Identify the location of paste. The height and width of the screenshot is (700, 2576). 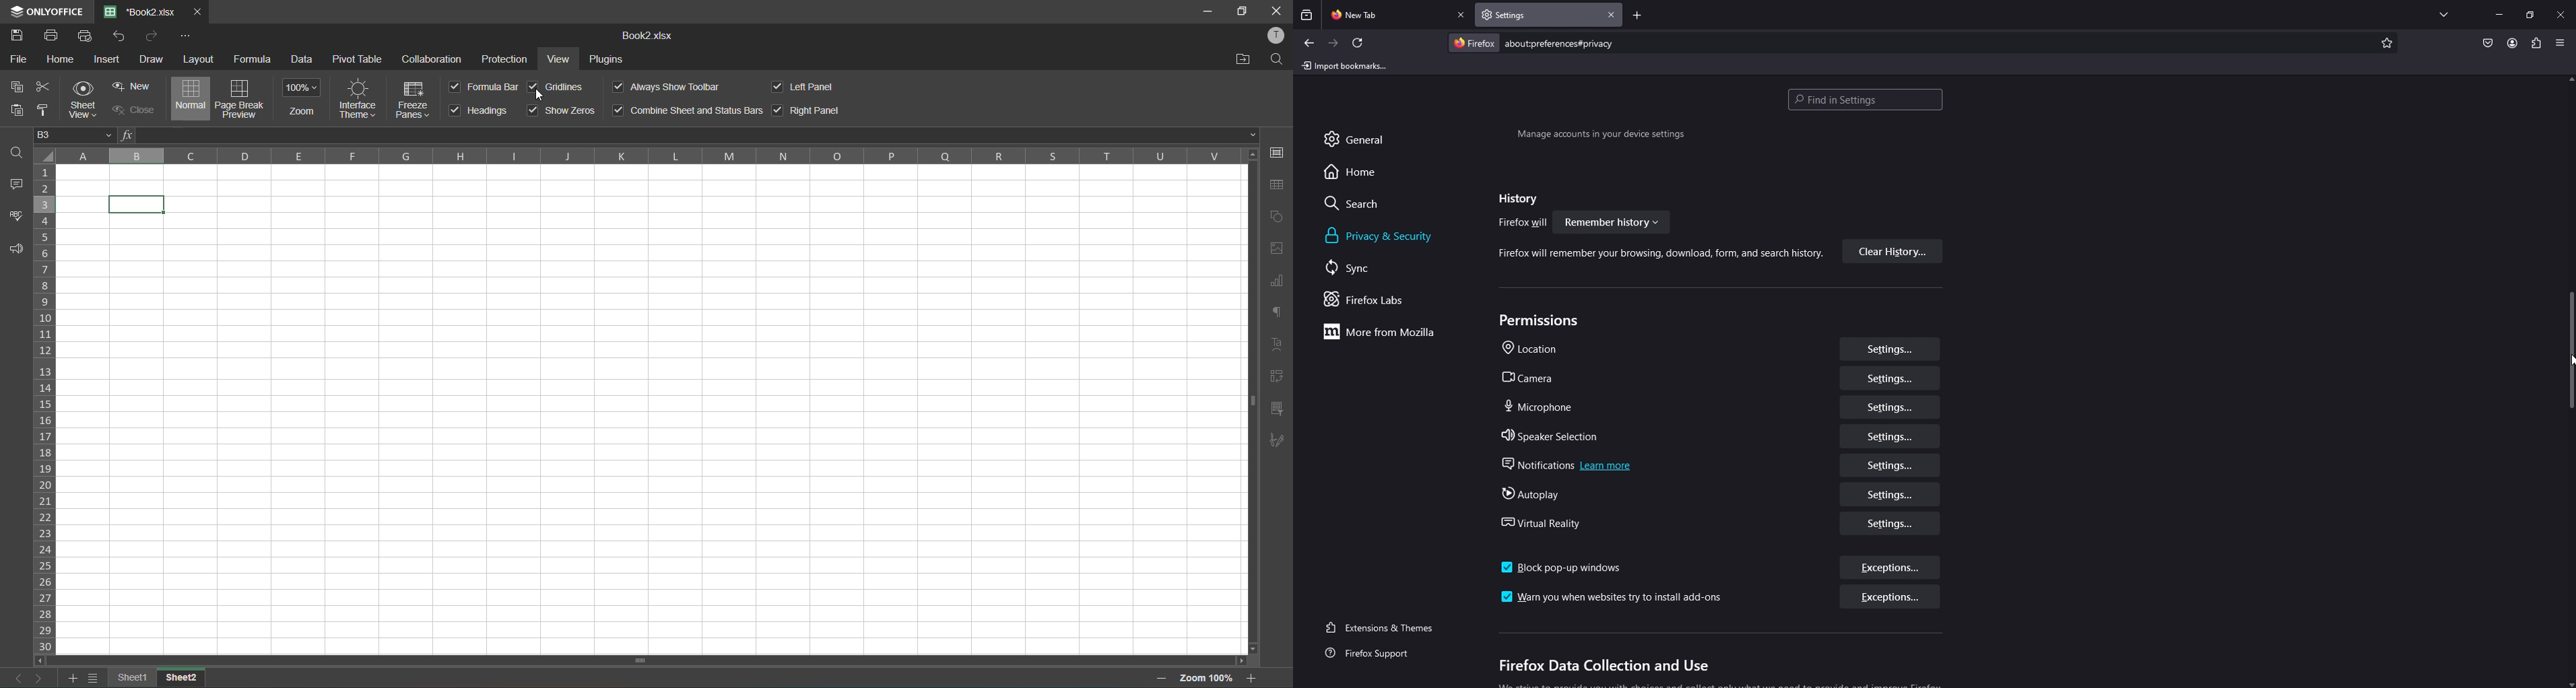
(17, 112).